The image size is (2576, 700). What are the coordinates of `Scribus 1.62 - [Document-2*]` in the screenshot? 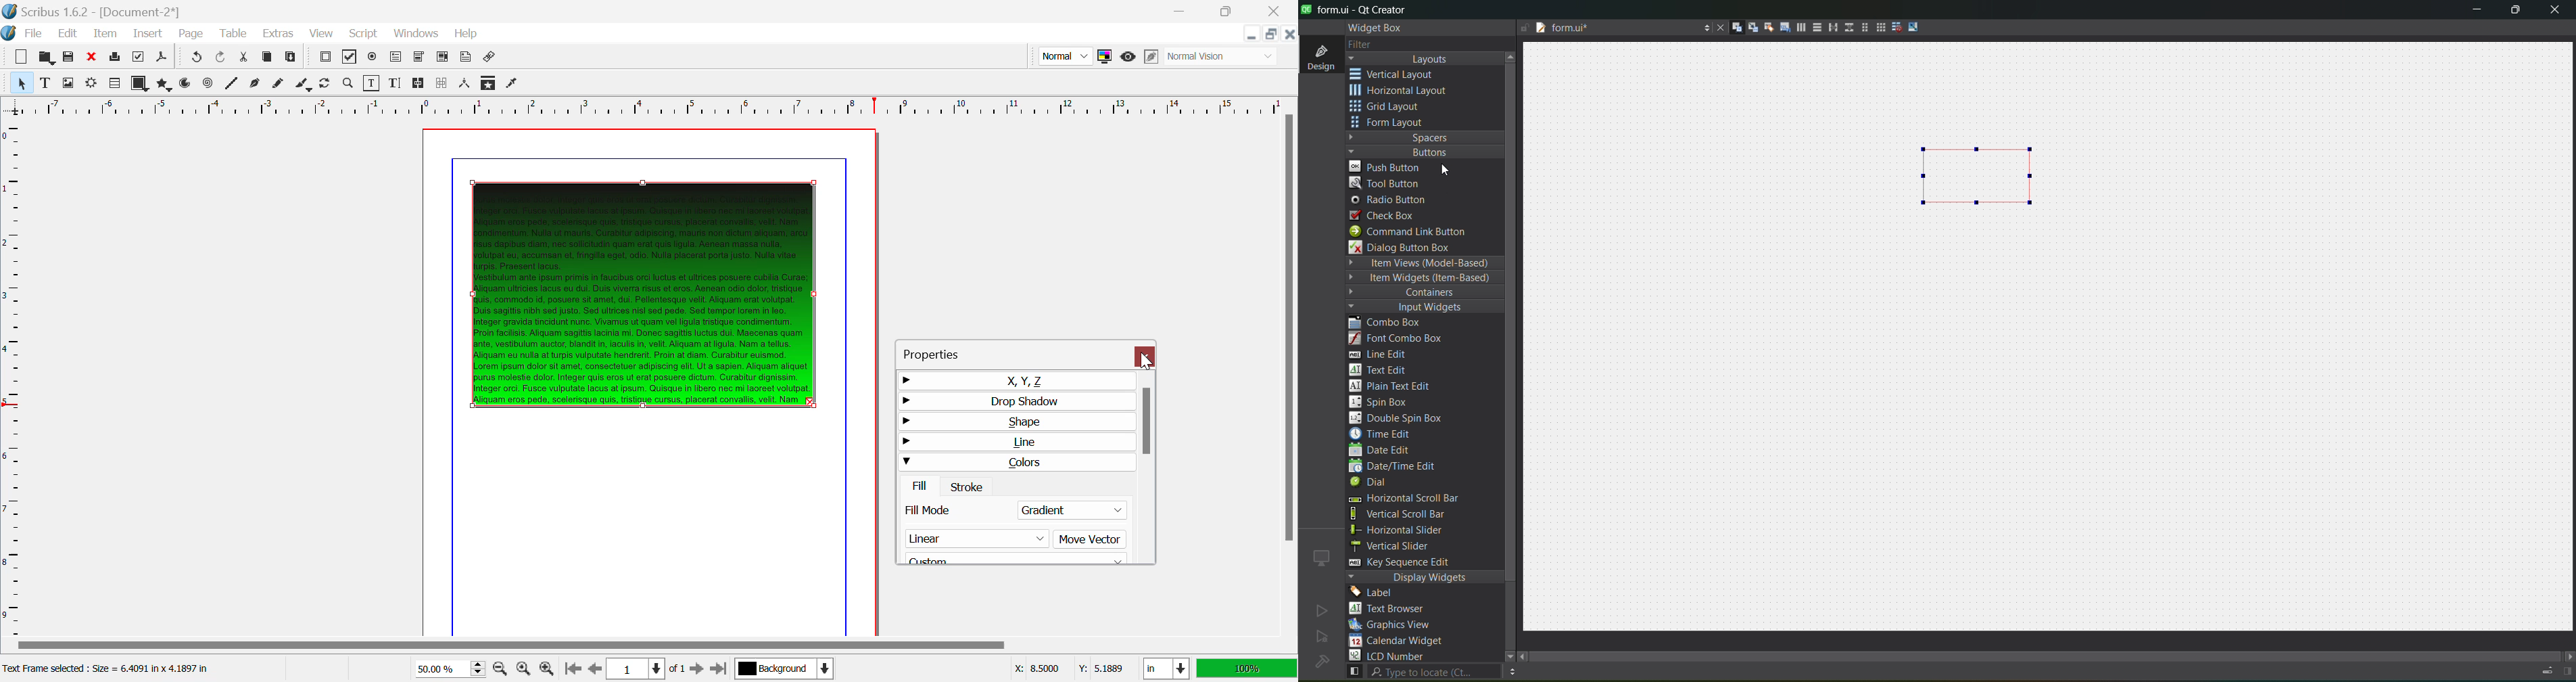 It's located at (93, 12).